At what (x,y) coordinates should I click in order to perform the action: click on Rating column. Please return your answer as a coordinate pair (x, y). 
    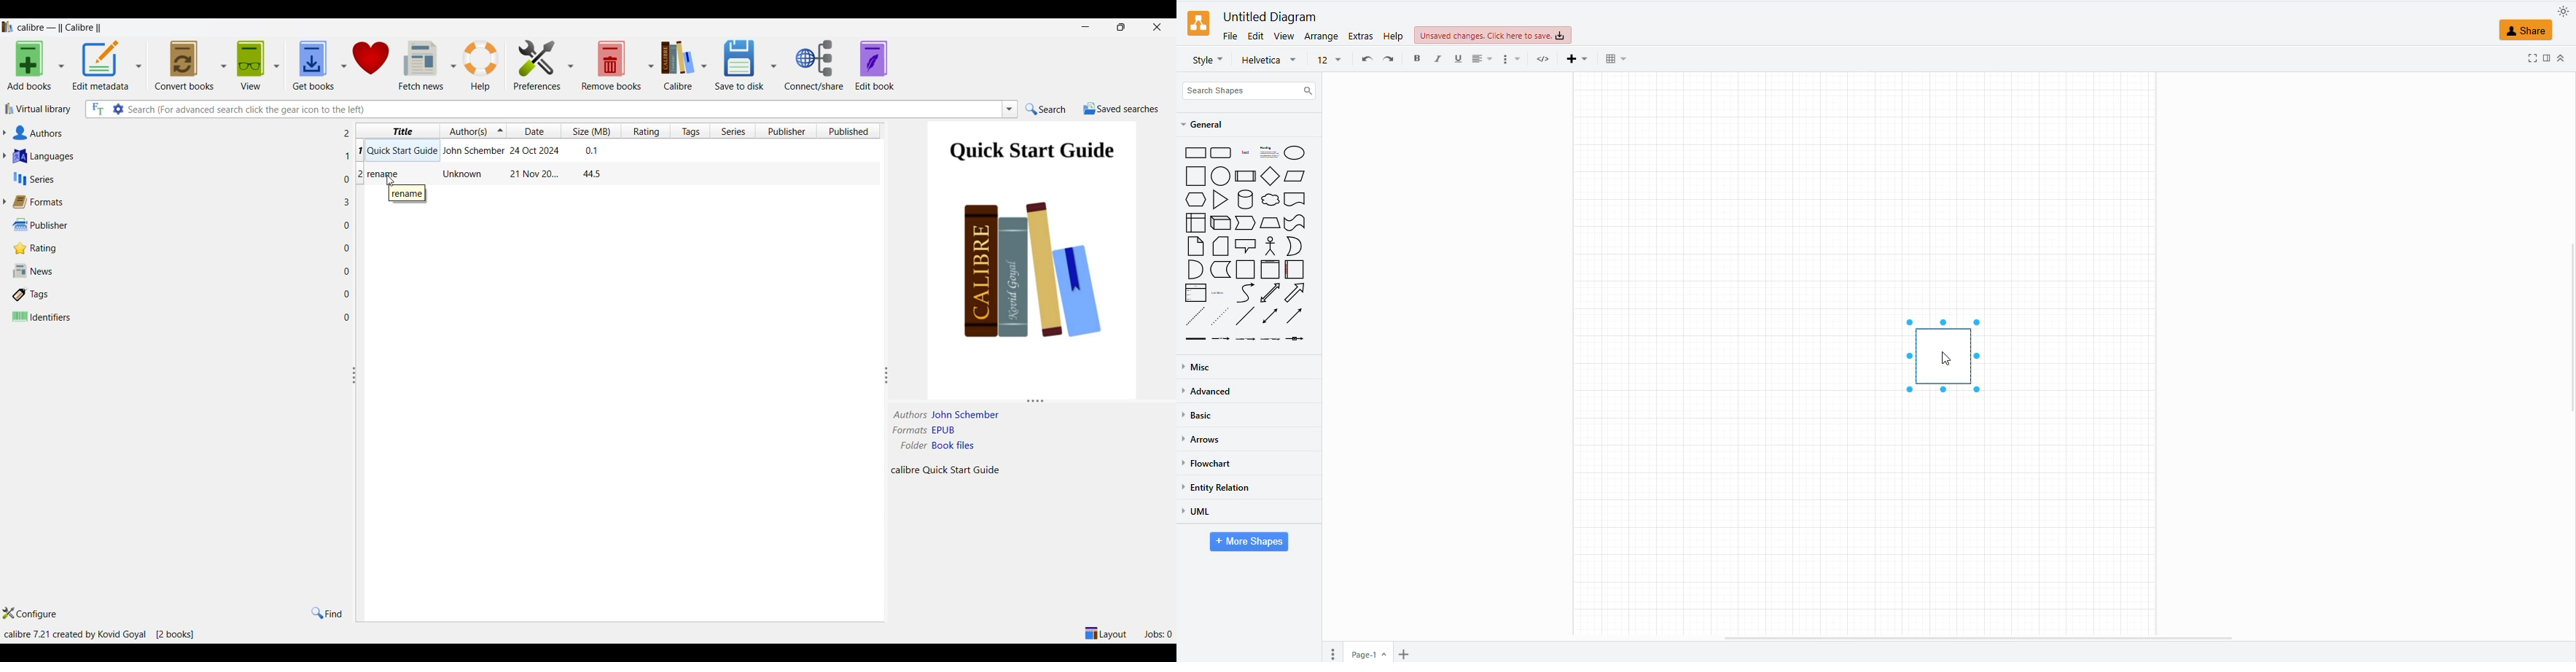
    Looking at the image, I should click on (645, 131).